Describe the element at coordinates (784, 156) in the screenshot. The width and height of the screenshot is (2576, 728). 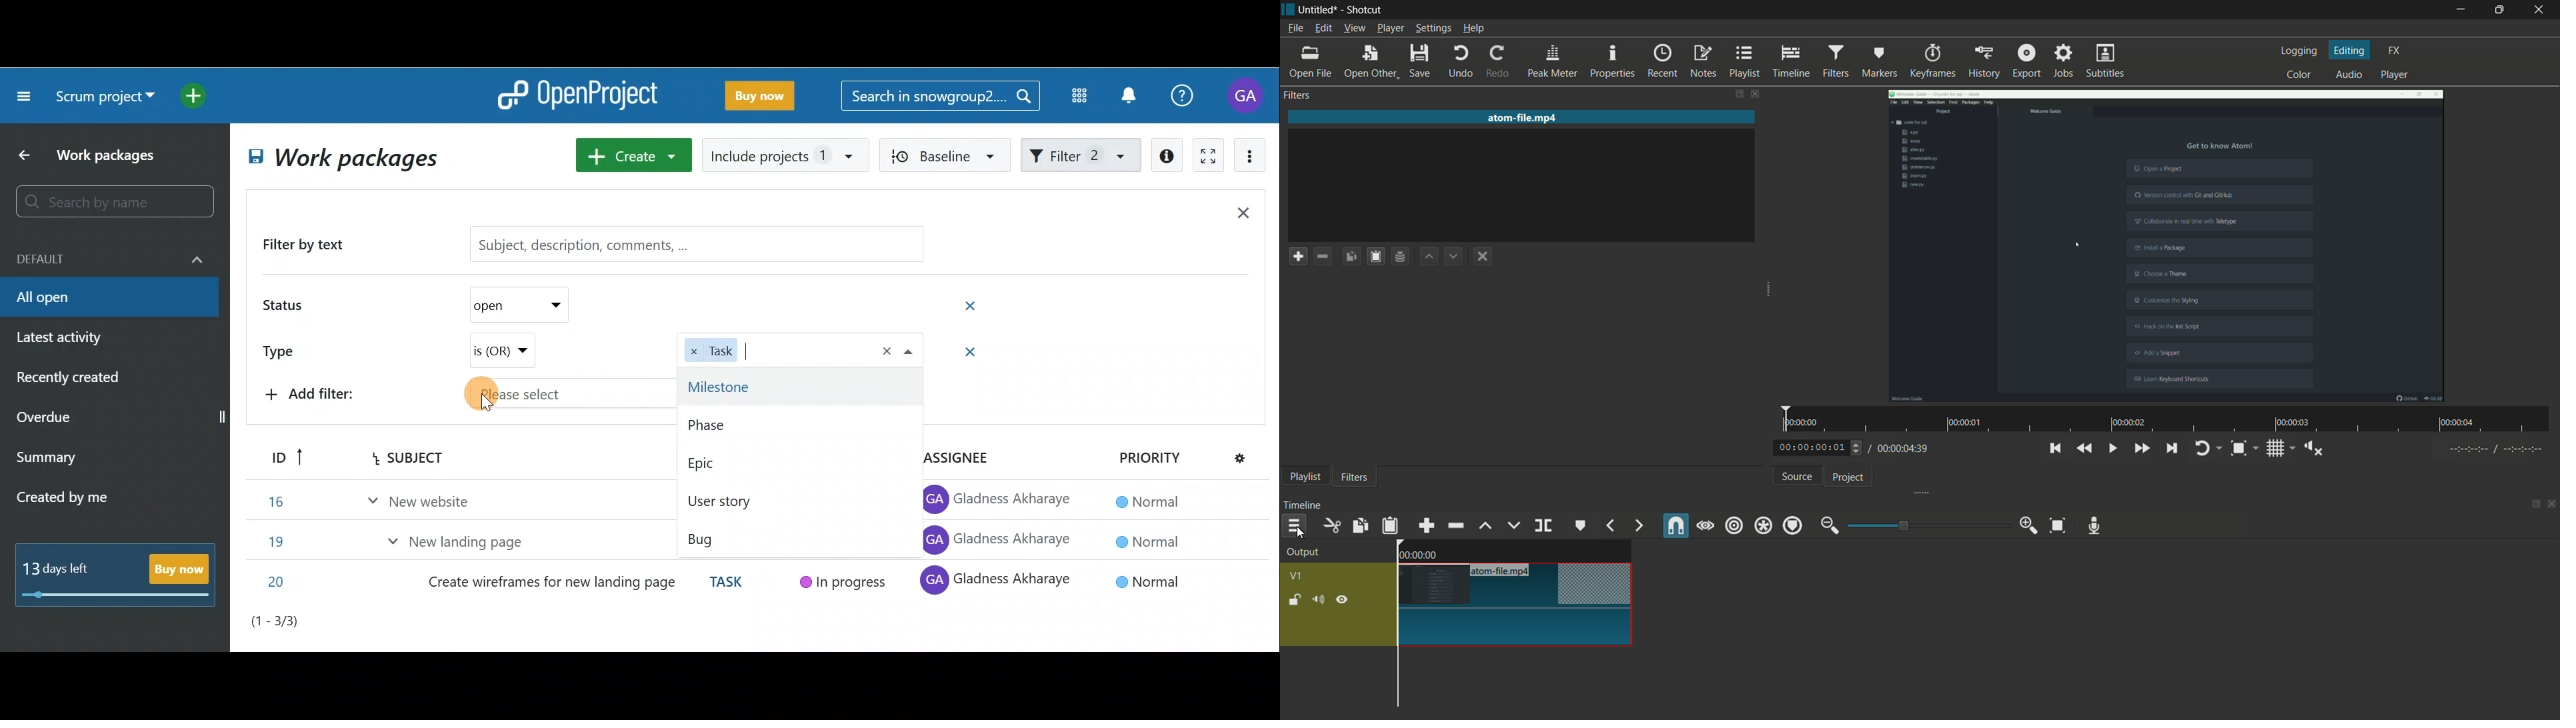
I see `Include projects` at that location.